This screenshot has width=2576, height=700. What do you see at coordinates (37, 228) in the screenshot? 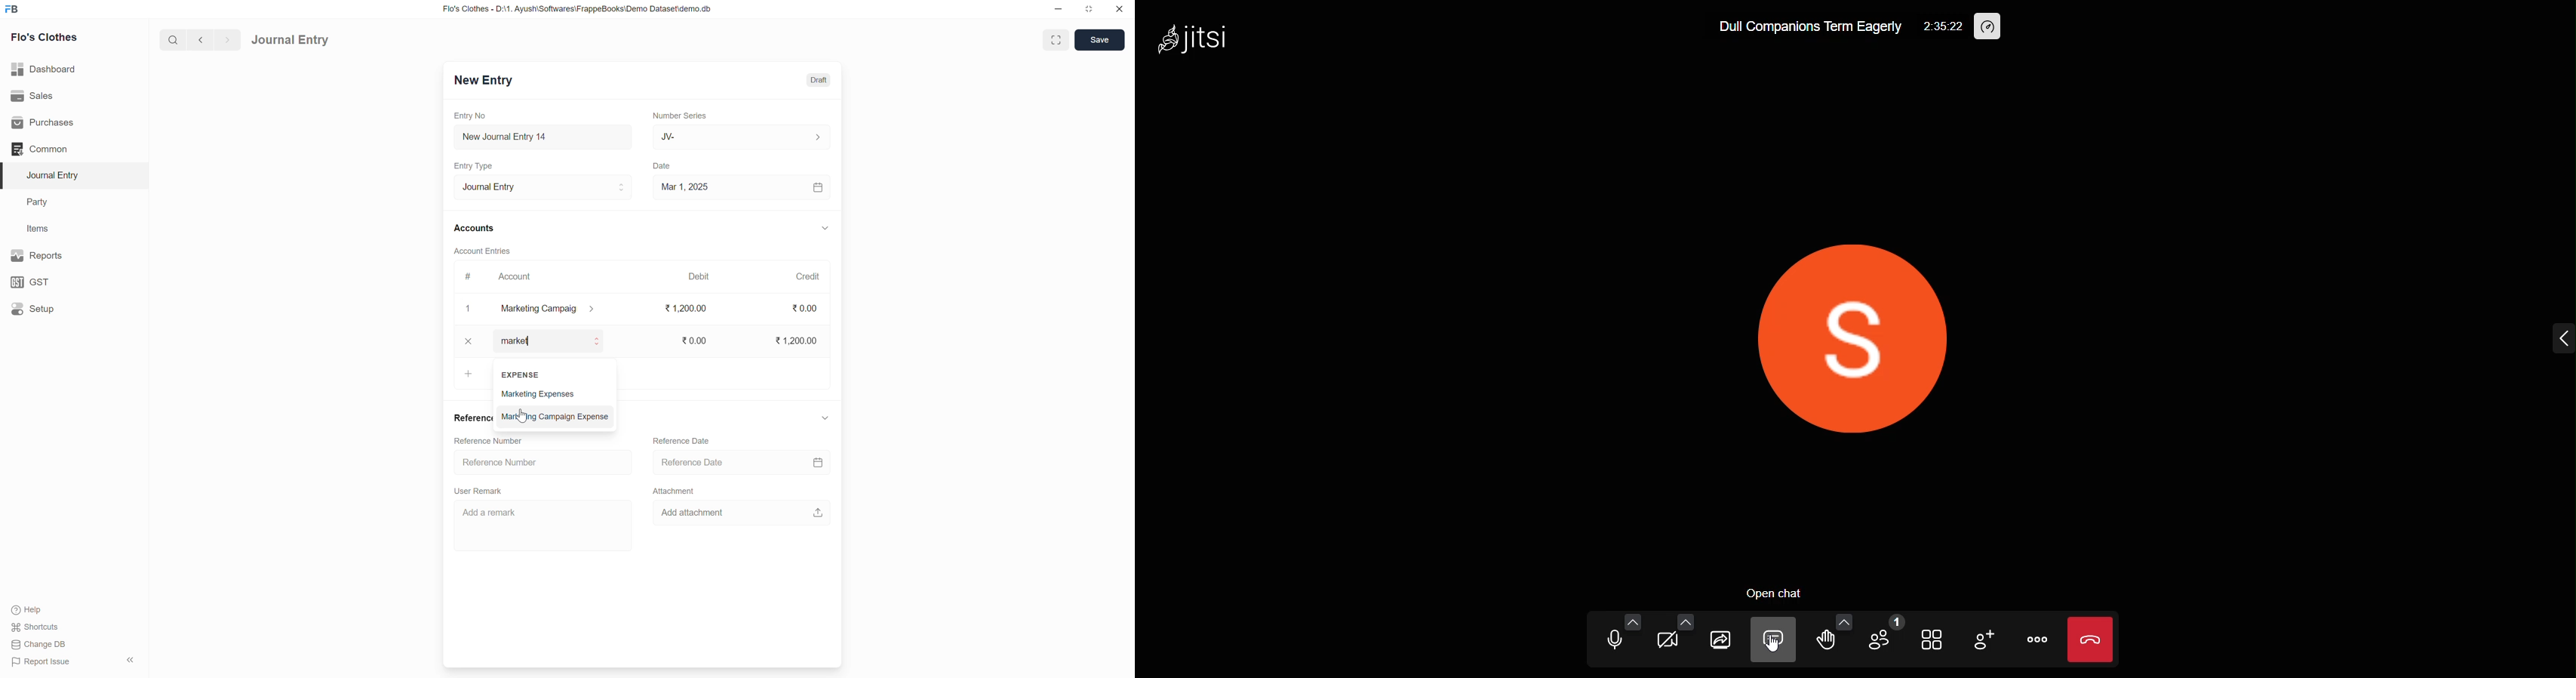
I see `Items` at bounding box center [37, 228].